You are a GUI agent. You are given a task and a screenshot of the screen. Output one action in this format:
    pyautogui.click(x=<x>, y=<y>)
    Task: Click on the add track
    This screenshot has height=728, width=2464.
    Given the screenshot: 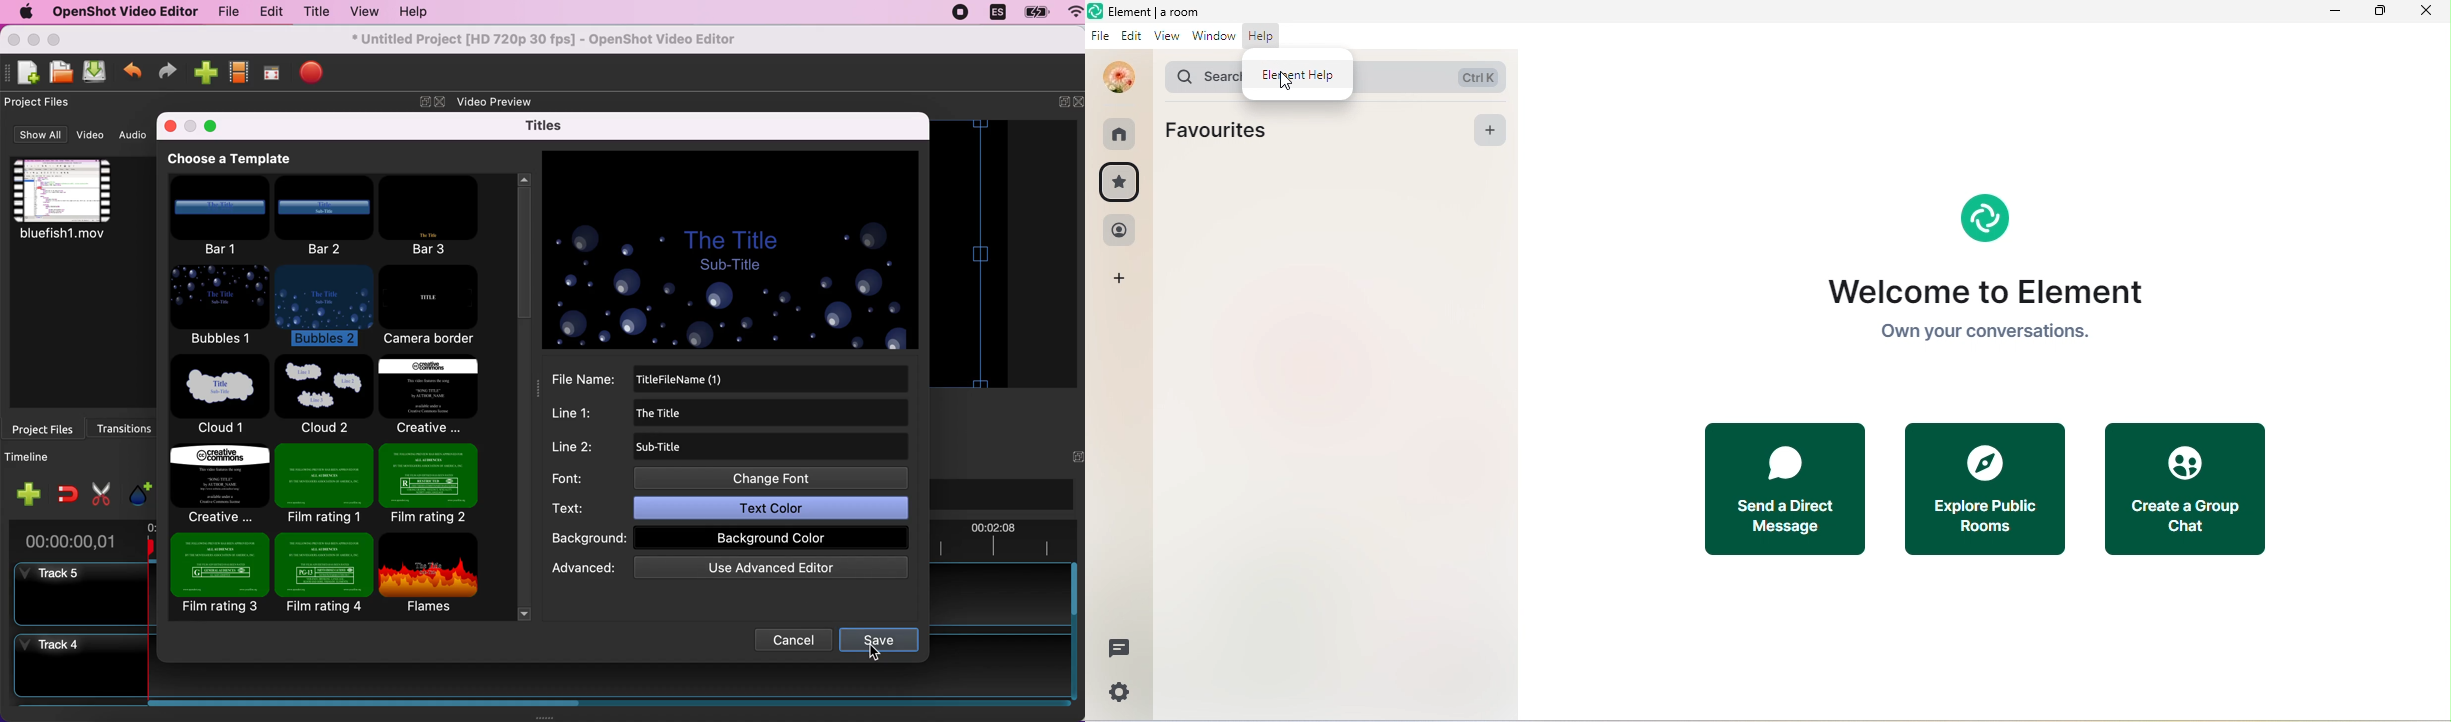 What is the action you would take?
    pyautogui.click(x=30, y=494)
    